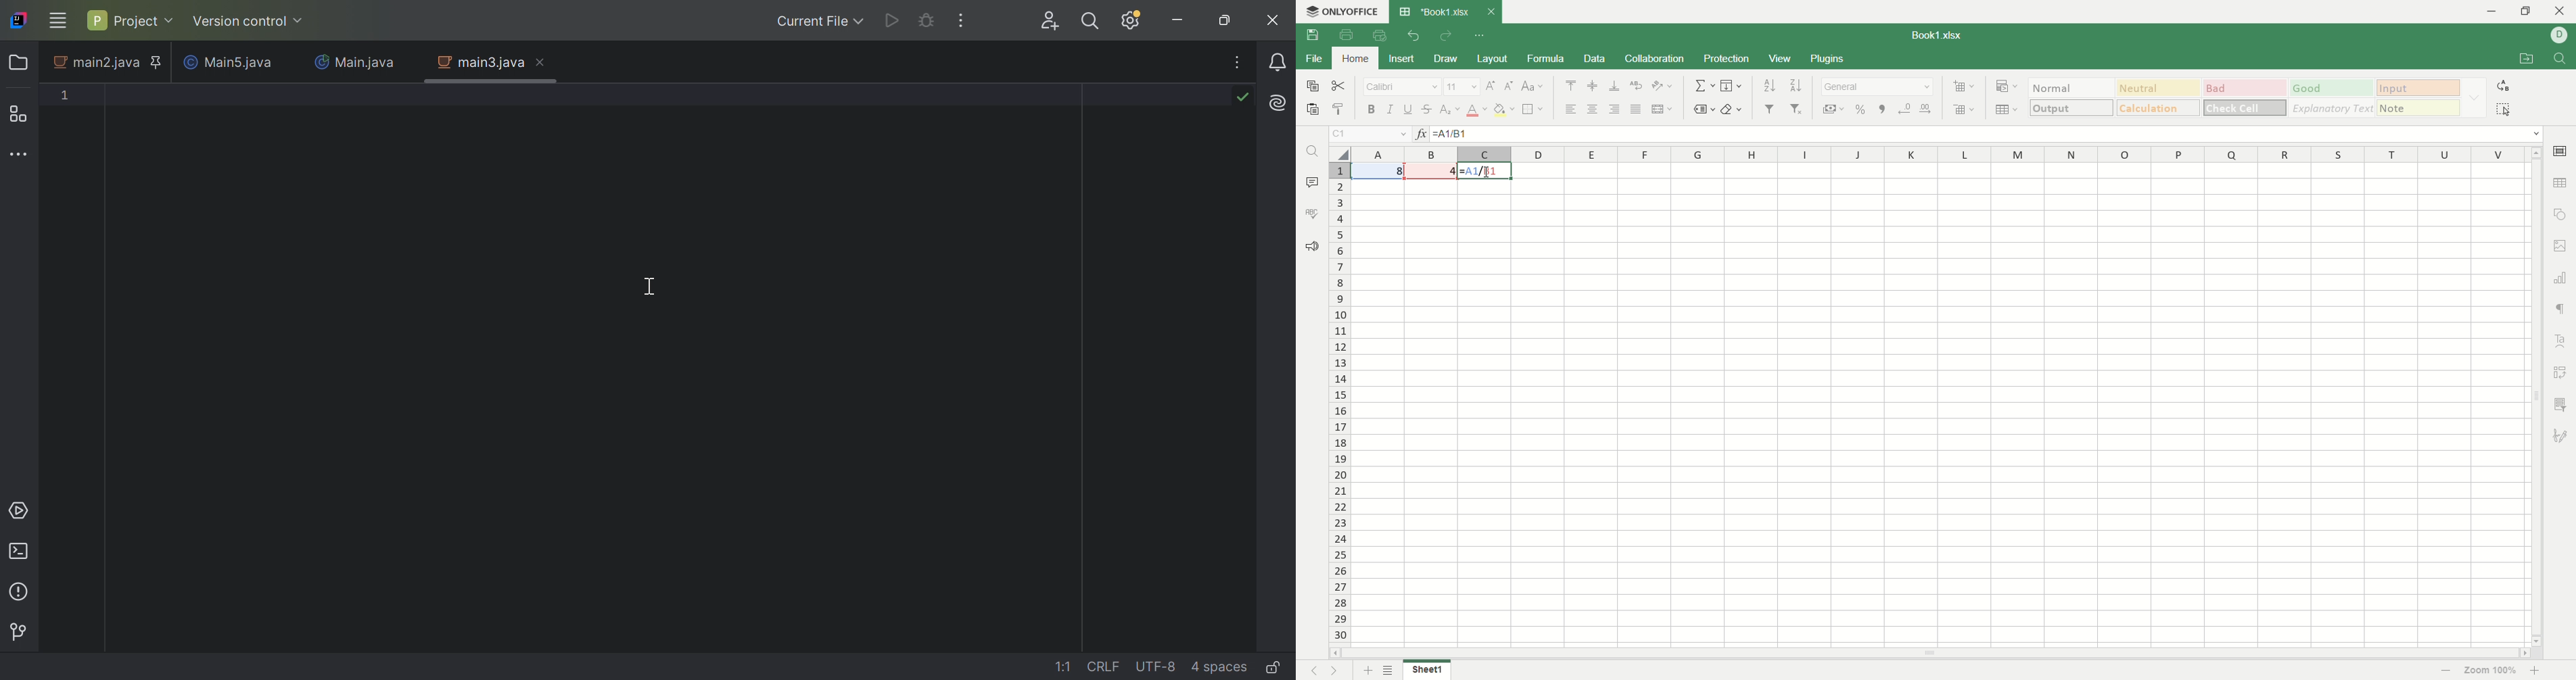 The width and height of the screenshot is (2576, 700). Describe the element at coordinates (2538, 671) in the screenshot. I see `zoom in` at that location.